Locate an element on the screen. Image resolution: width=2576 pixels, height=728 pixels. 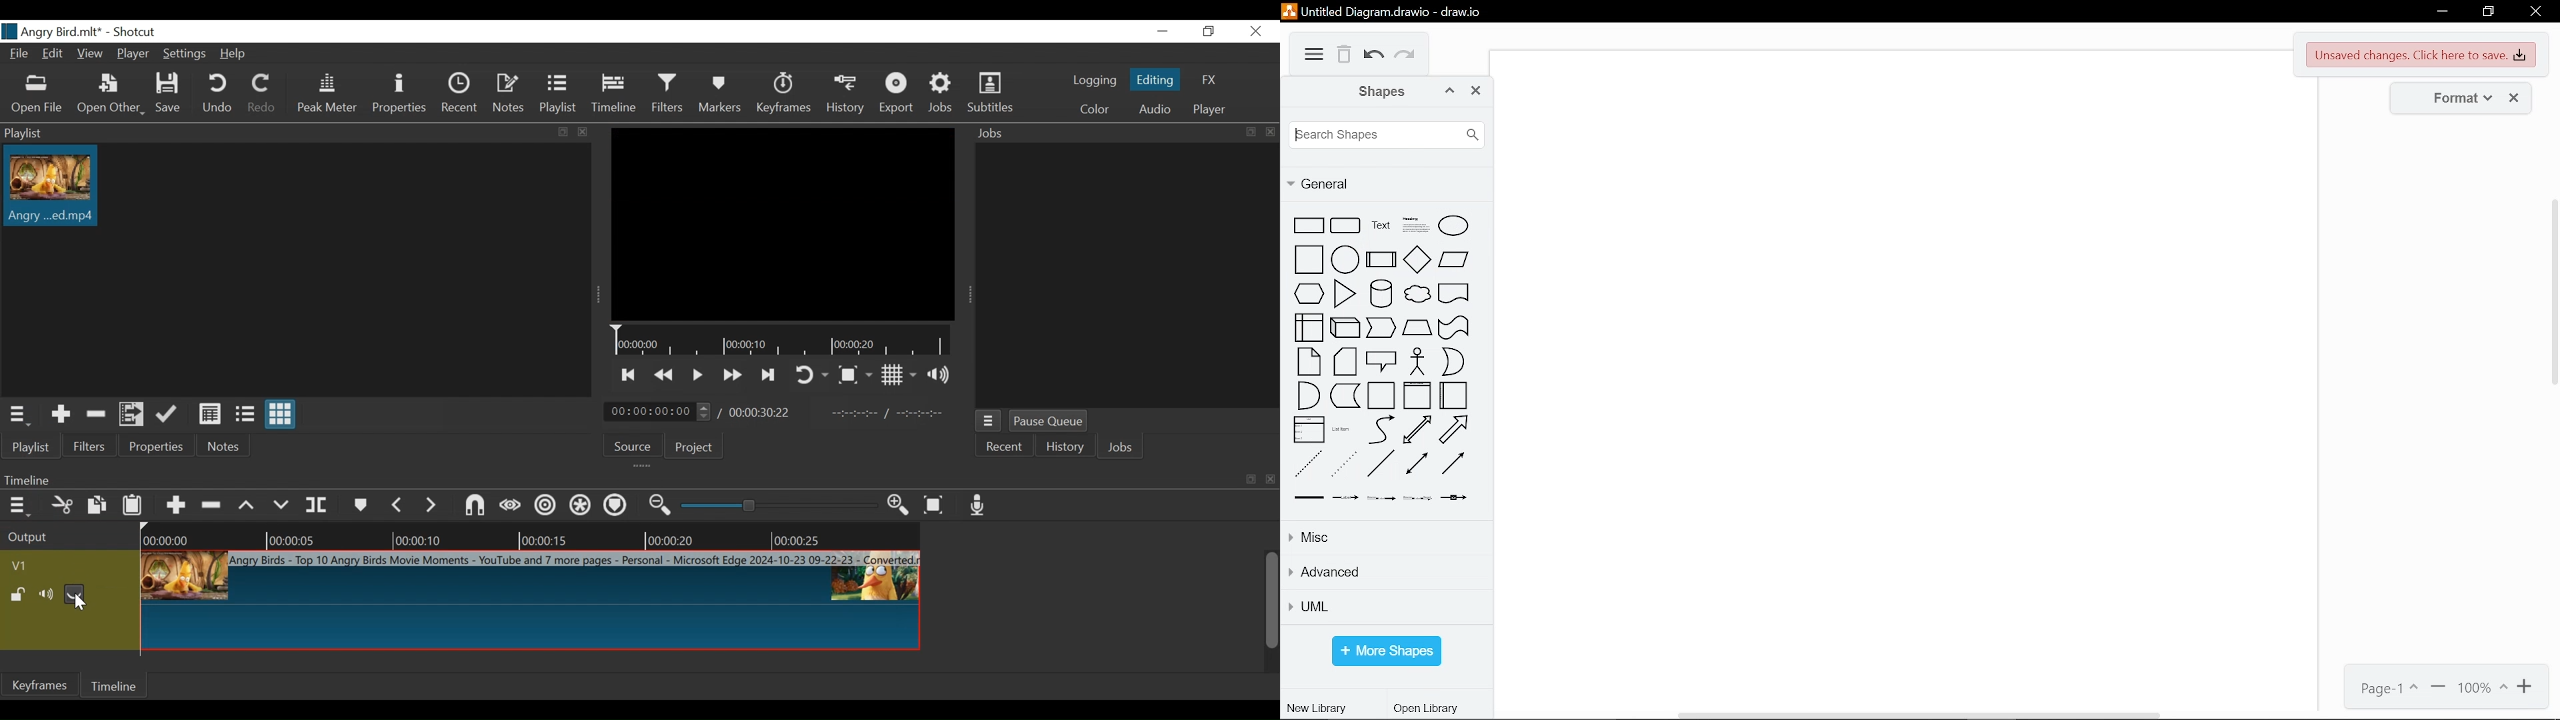
actor is located at coordinates (1418, 362).